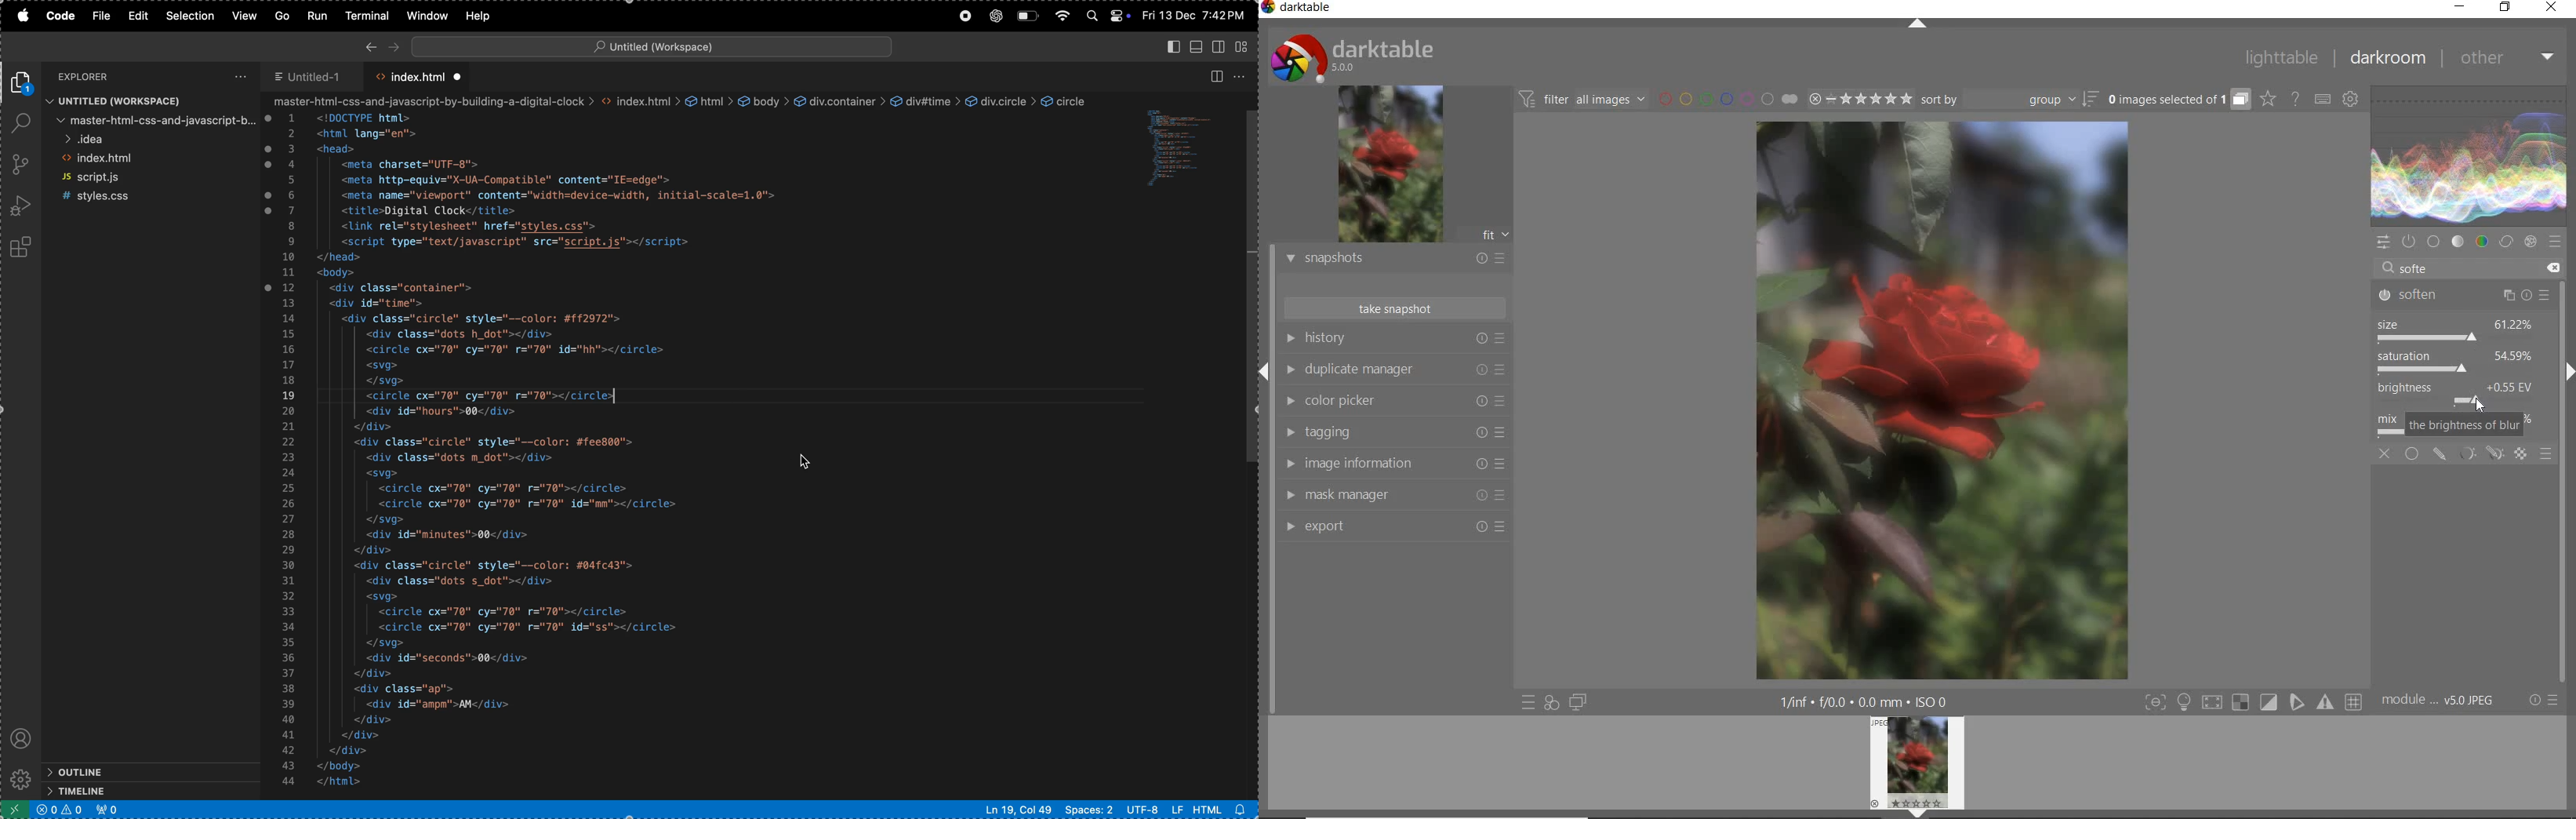 The height and width of the screenshot is (840, 2576). Describe the element at coordinates (288, 449) in the screenshot. I see `Line Number` at that location.